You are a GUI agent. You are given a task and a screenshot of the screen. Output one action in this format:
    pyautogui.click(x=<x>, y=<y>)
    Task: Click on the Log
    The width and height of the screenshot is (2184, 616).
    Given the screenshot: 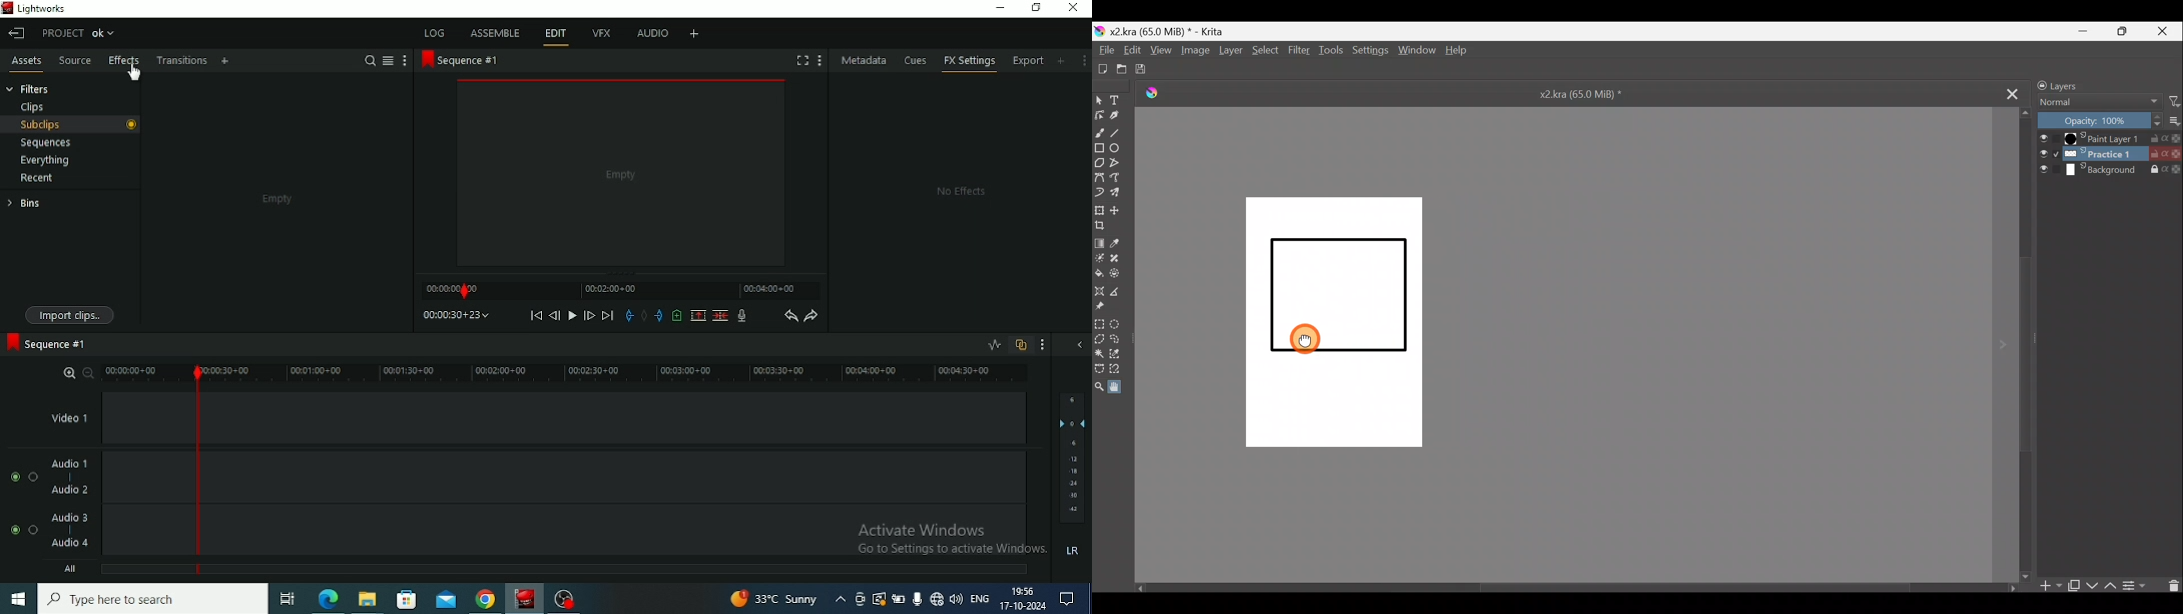 What is the action you would take?
    pyautogui.click(x=435, y=32)
    